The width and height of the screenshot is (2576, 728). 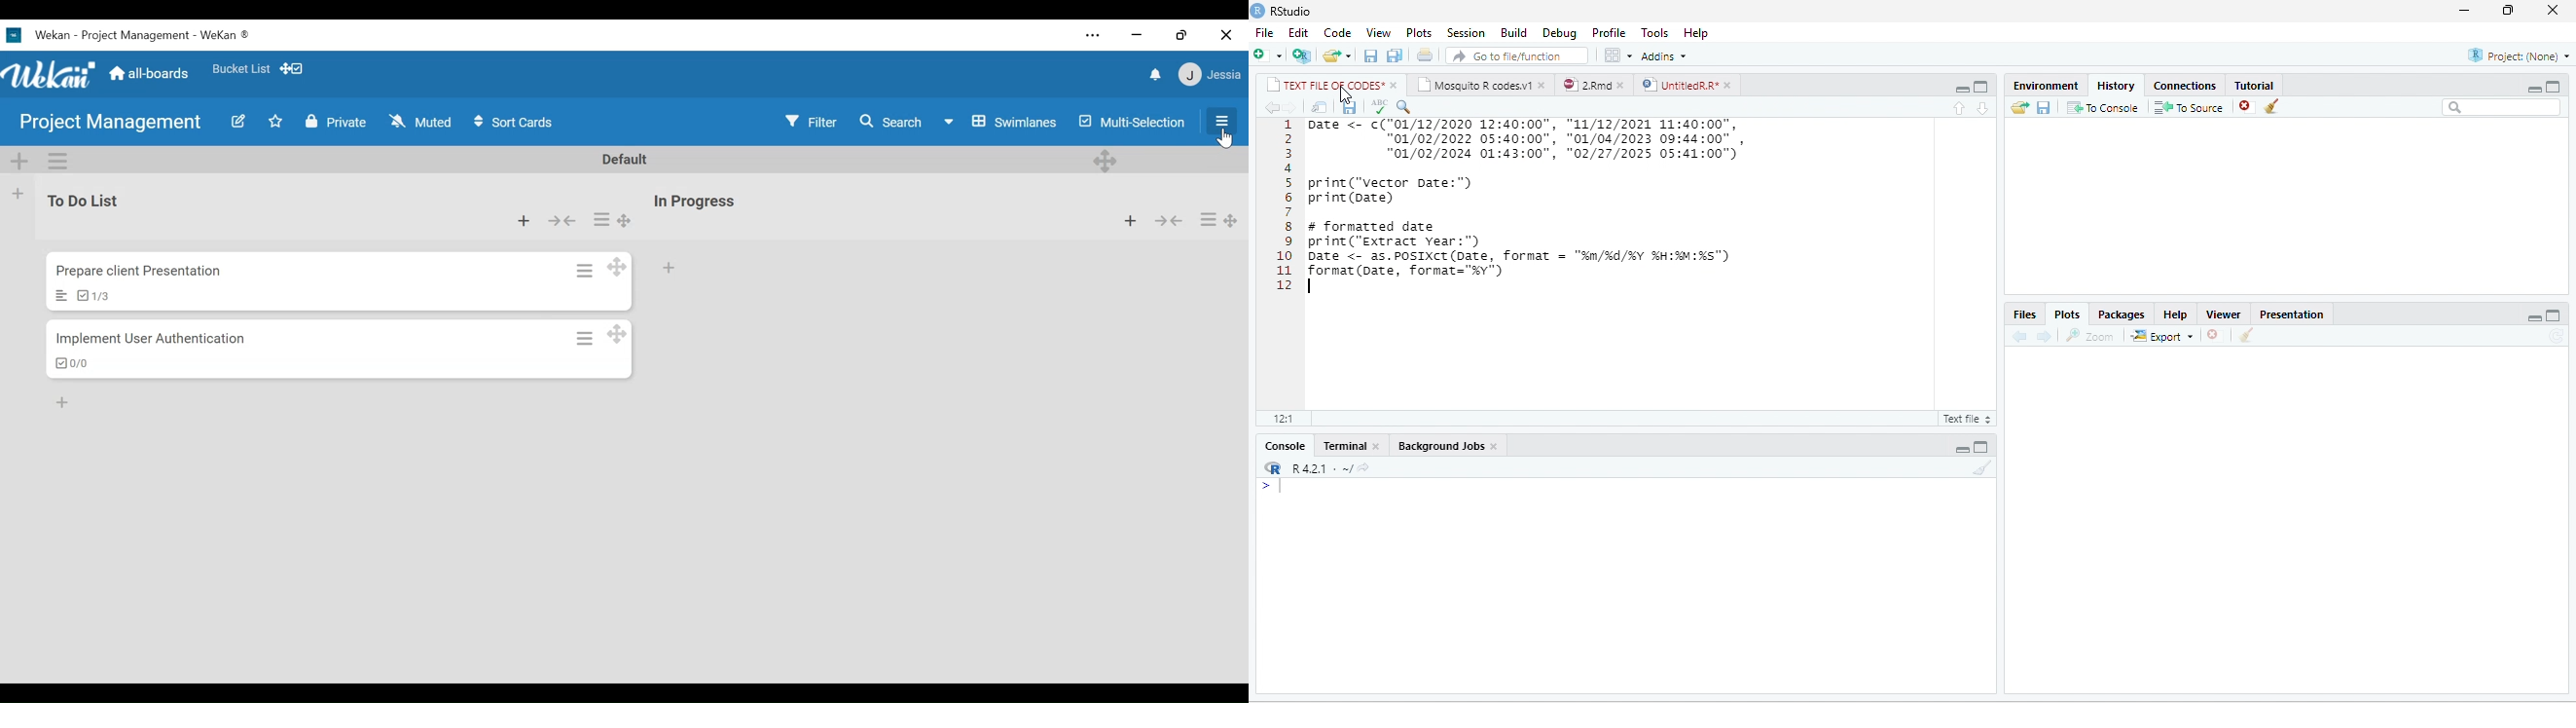 I want to click on down, so click(x=1983, y=108).